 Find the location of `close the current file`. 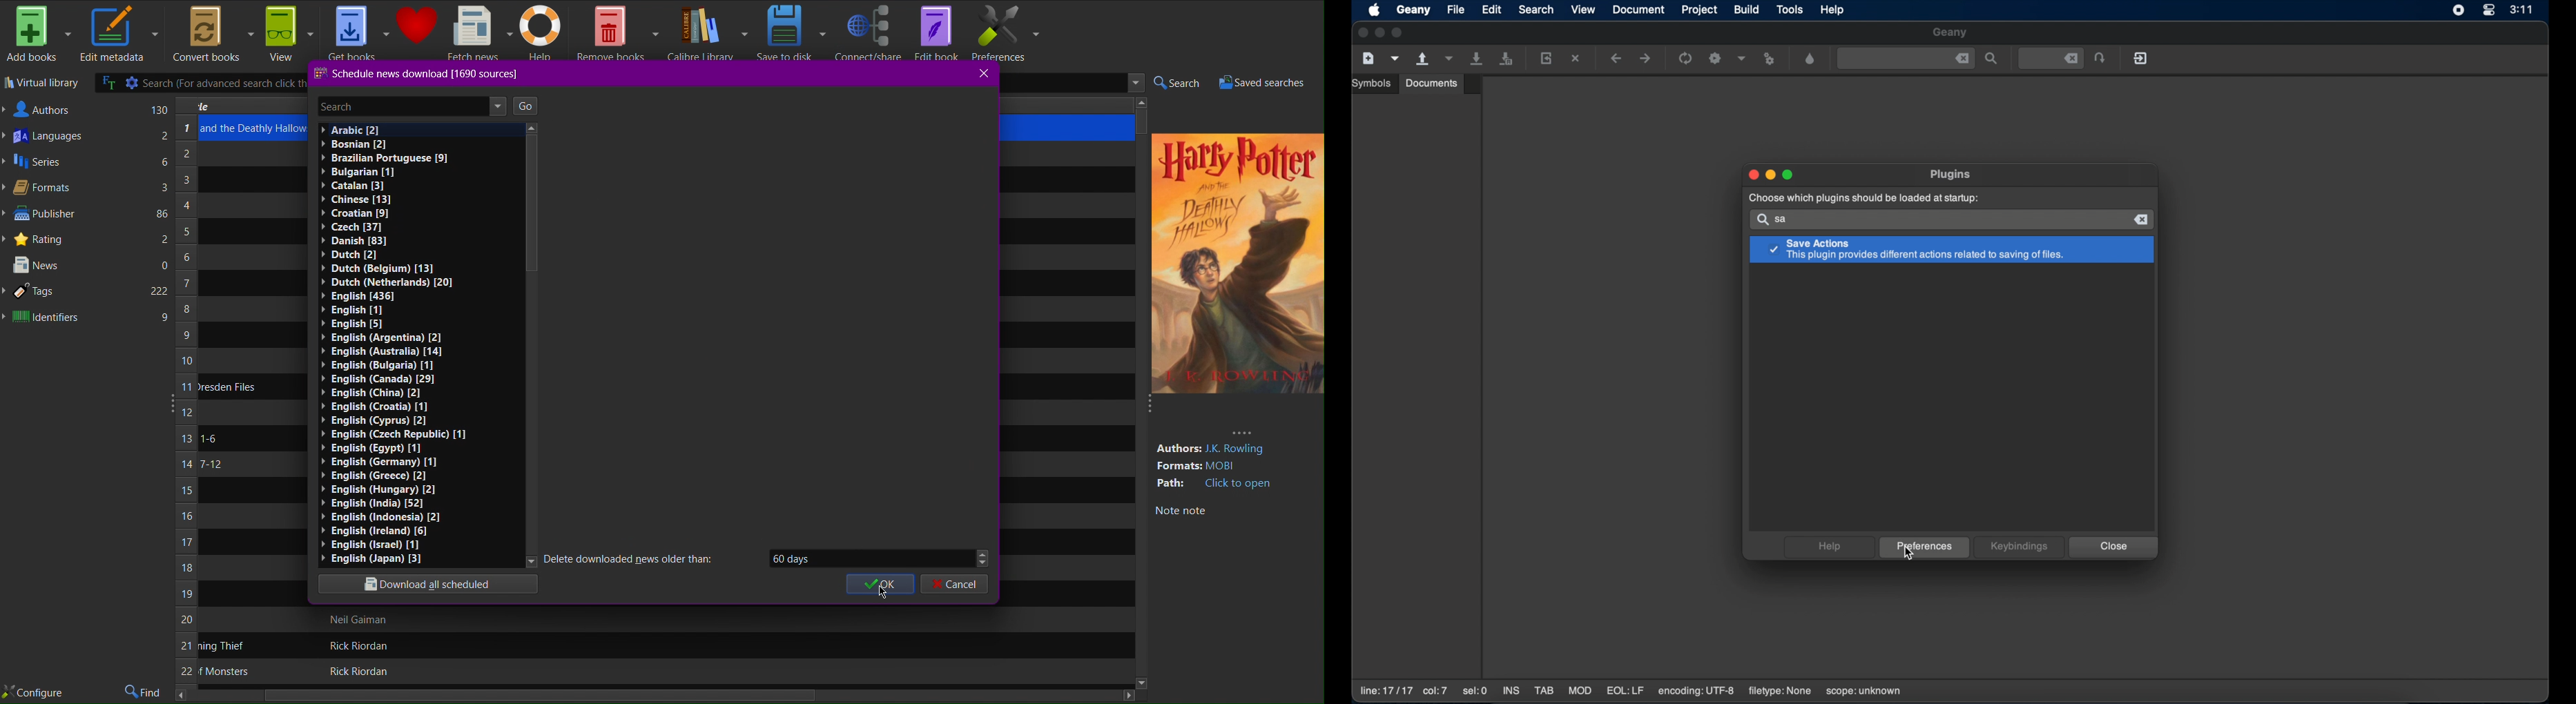

close the current file is located at coordinates (1577, 59).